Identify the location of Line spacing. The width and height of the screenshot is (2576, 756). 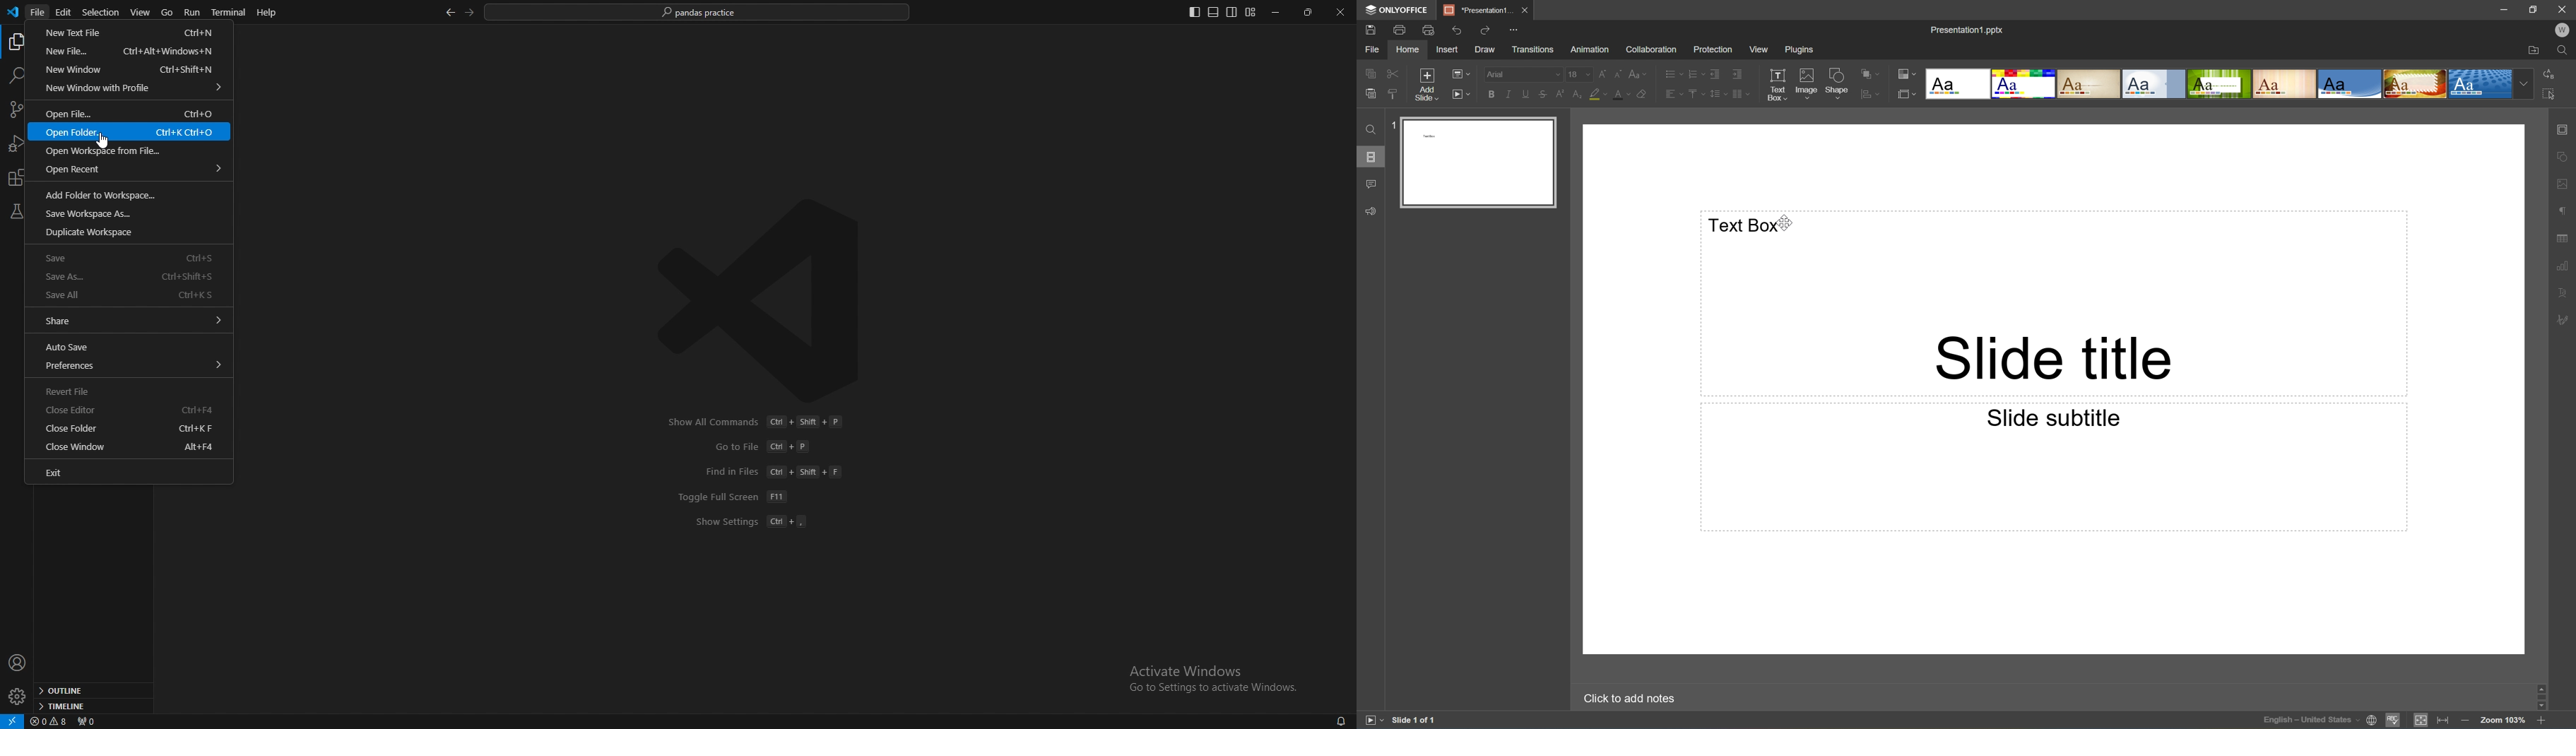
(1714, 96).